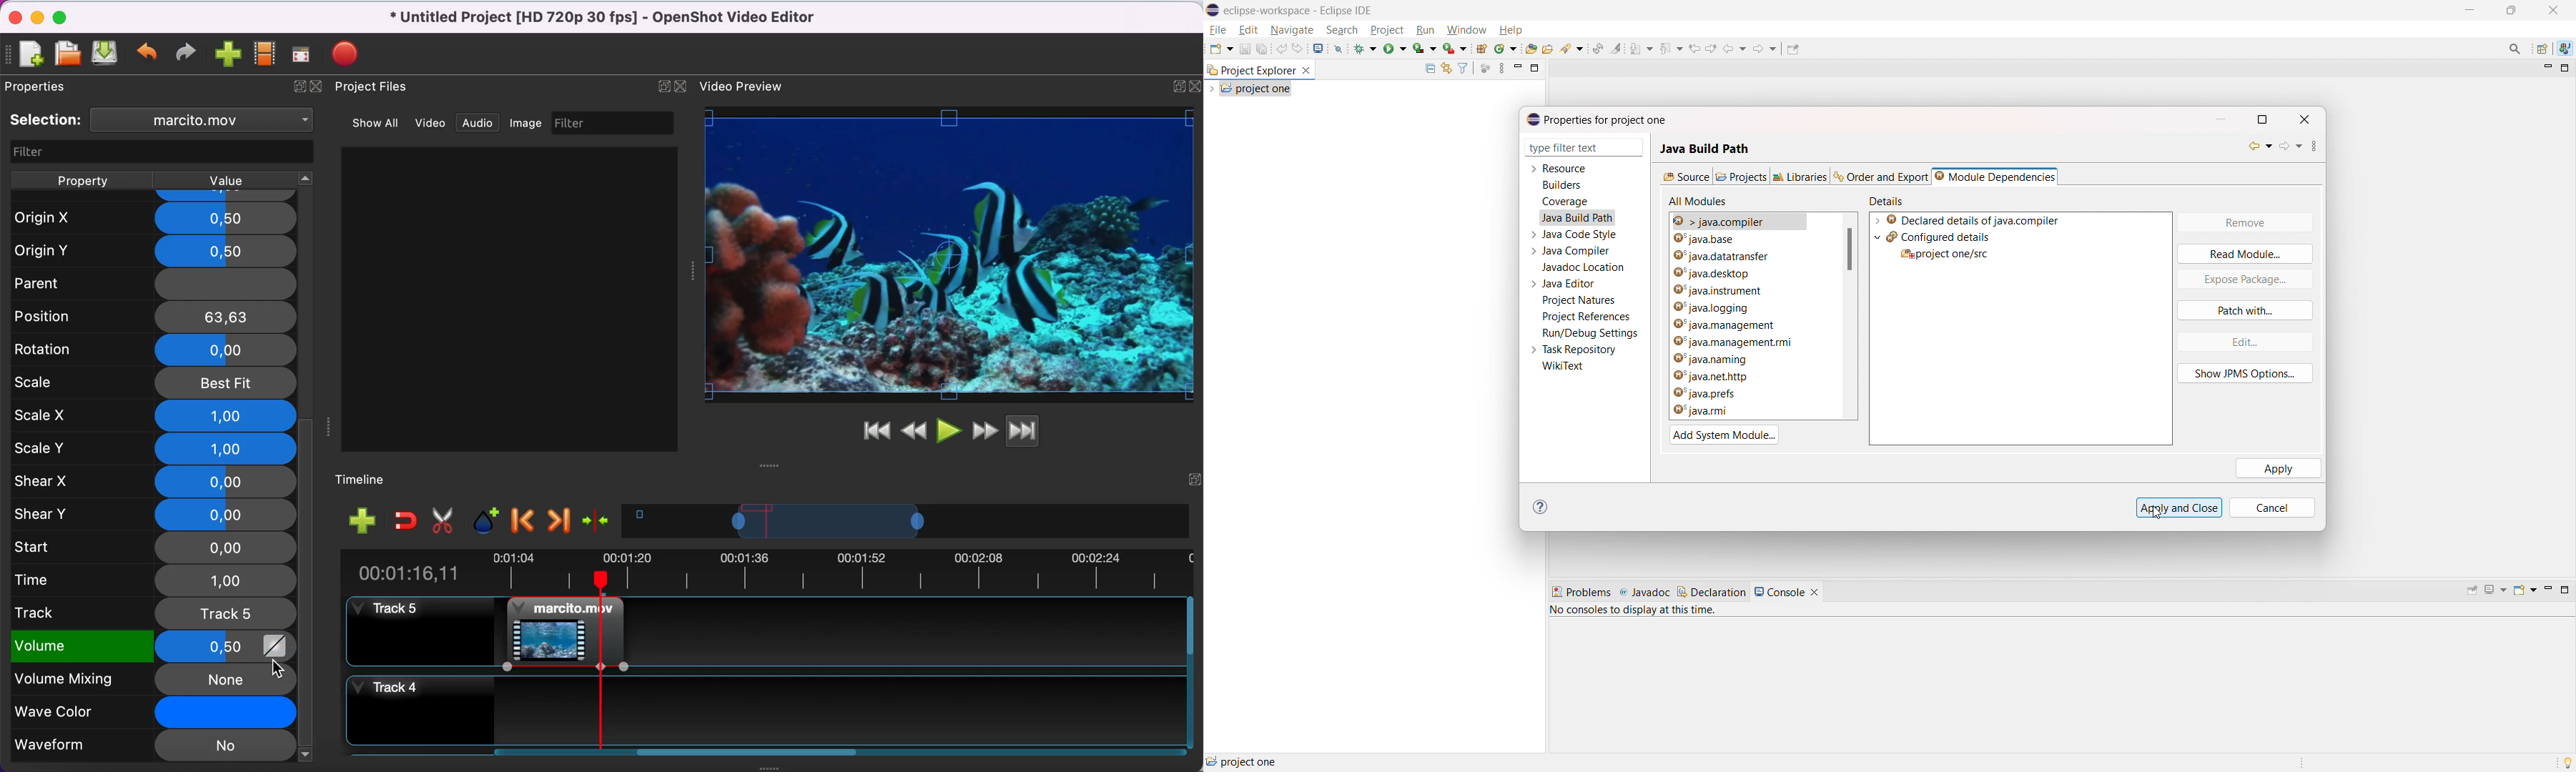  I want to click on resource, so click(1565, 168).